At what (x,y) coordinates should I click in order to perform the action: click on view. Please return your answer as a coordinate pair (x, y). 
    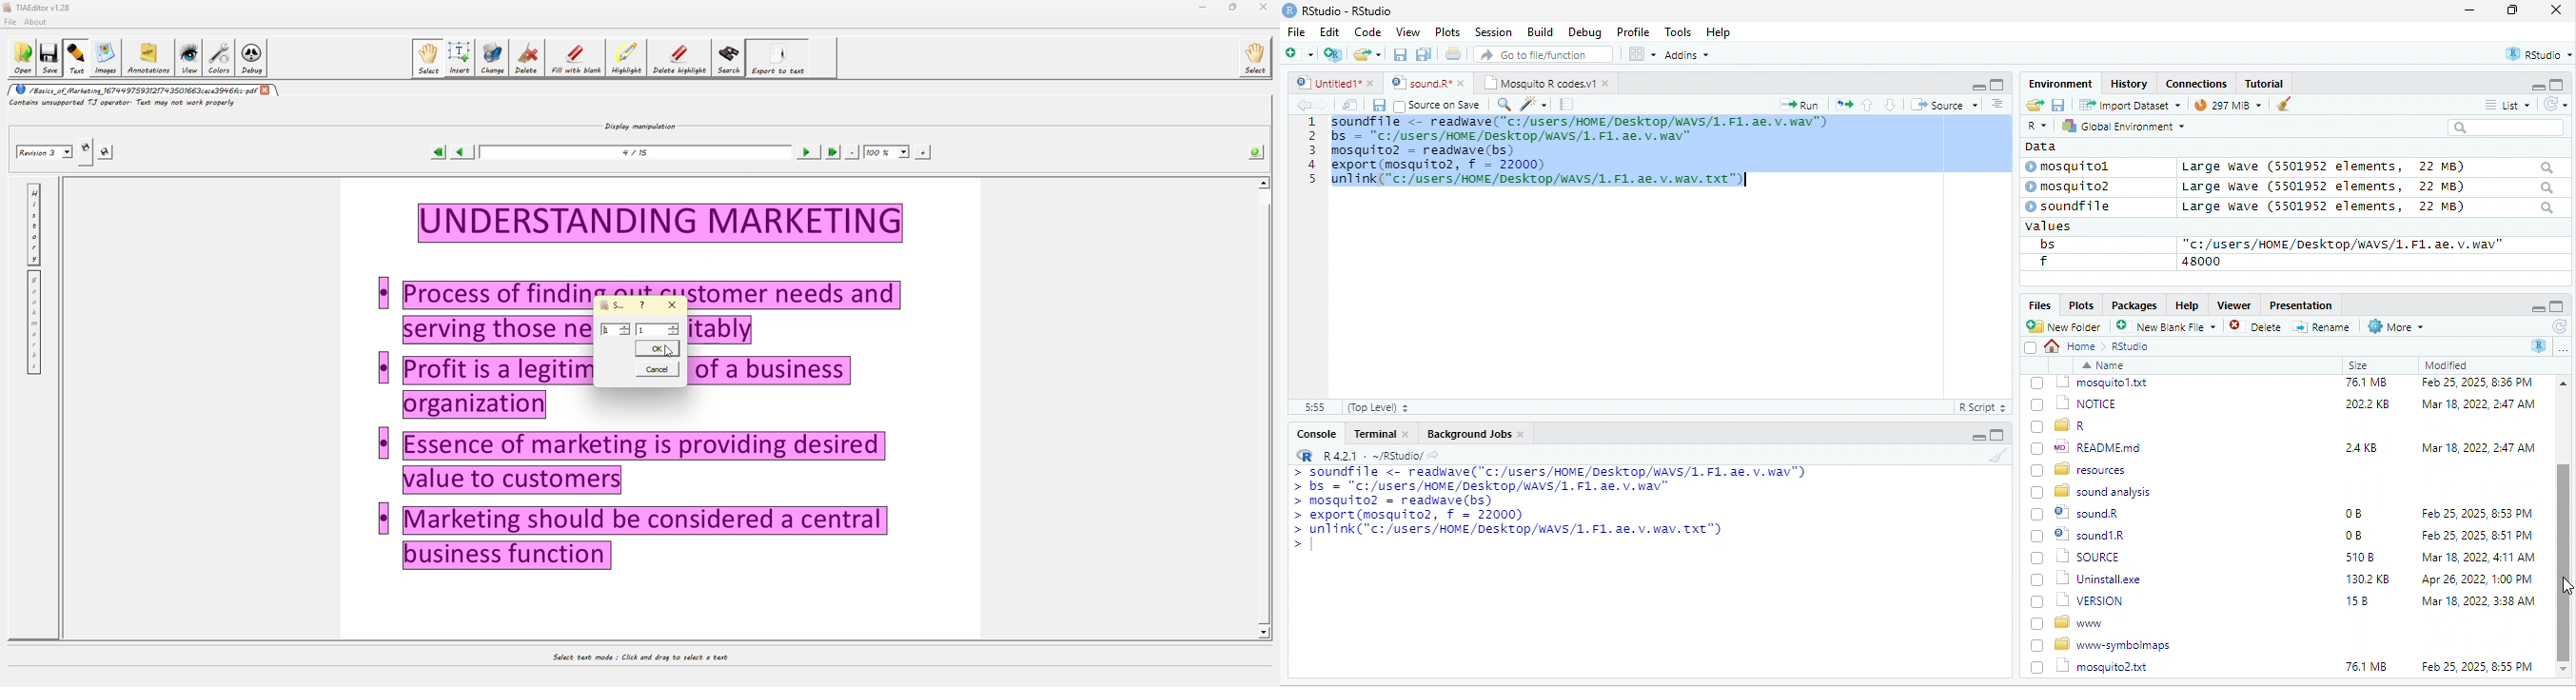
    Looking at the image, I should click on (1642, 54).